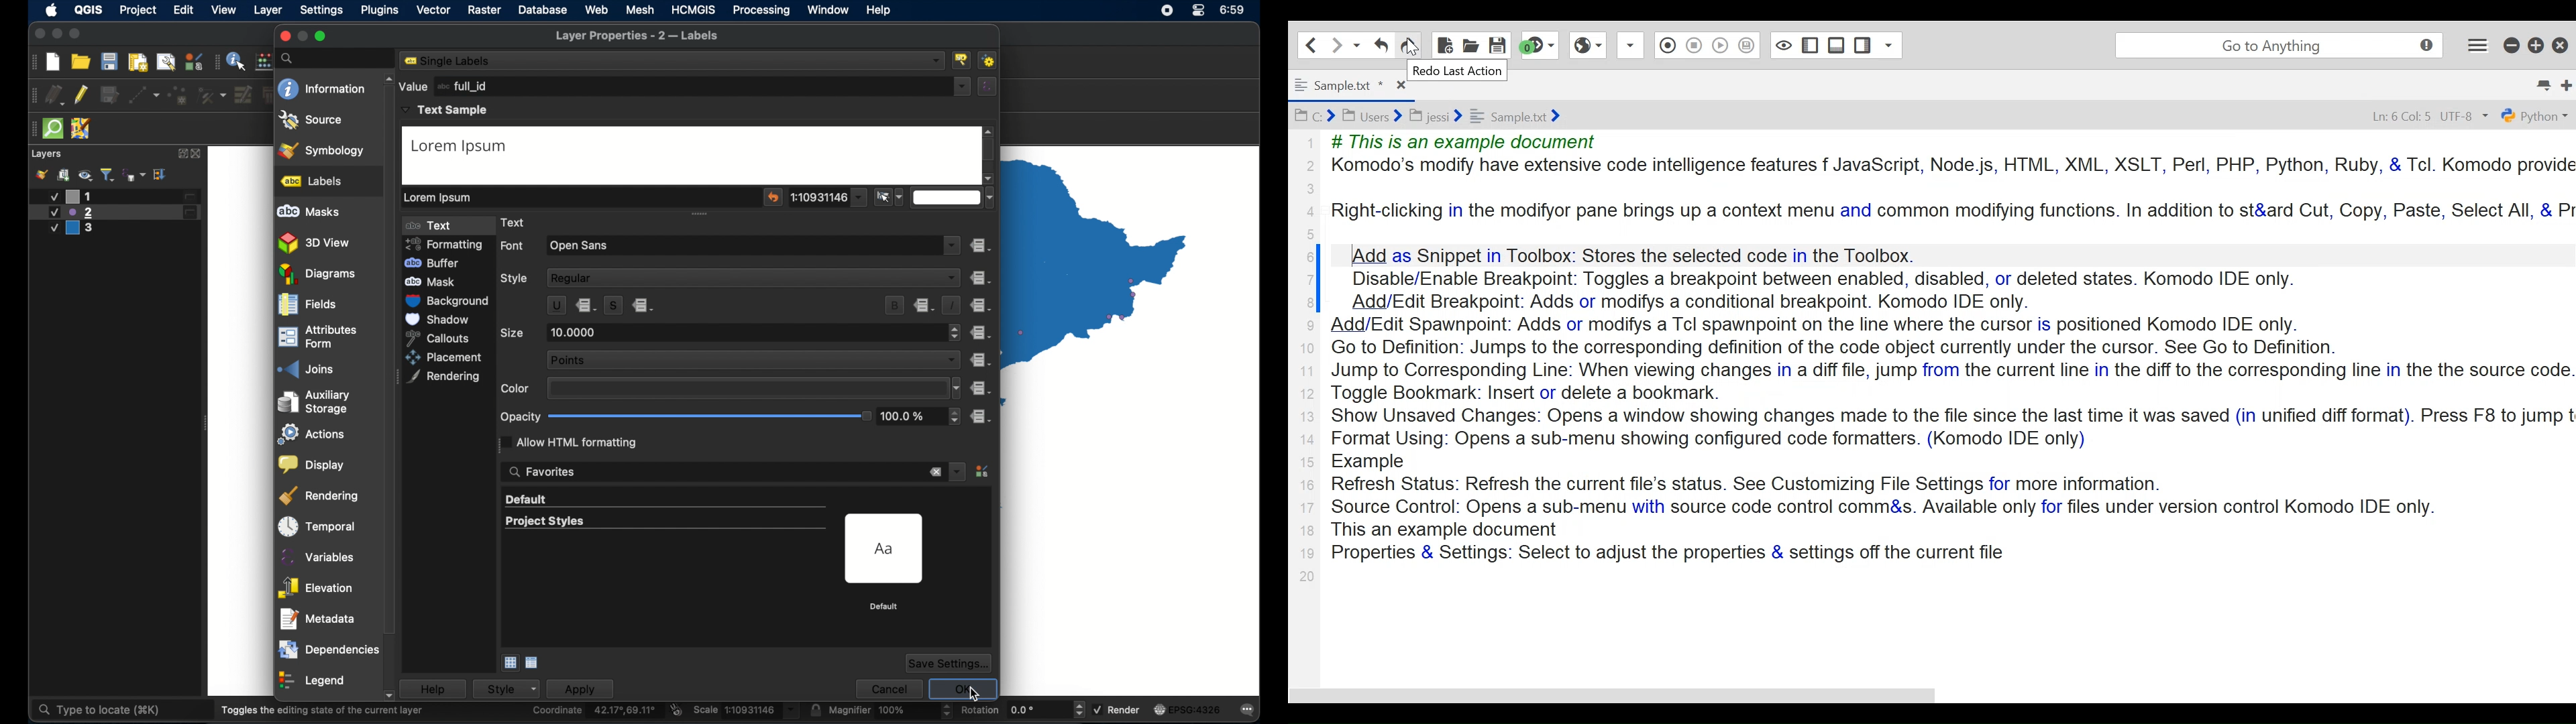 This screenshot has height=728, width=2576. I want to click on Show/Hide Left Pane, so click(1811, 44).